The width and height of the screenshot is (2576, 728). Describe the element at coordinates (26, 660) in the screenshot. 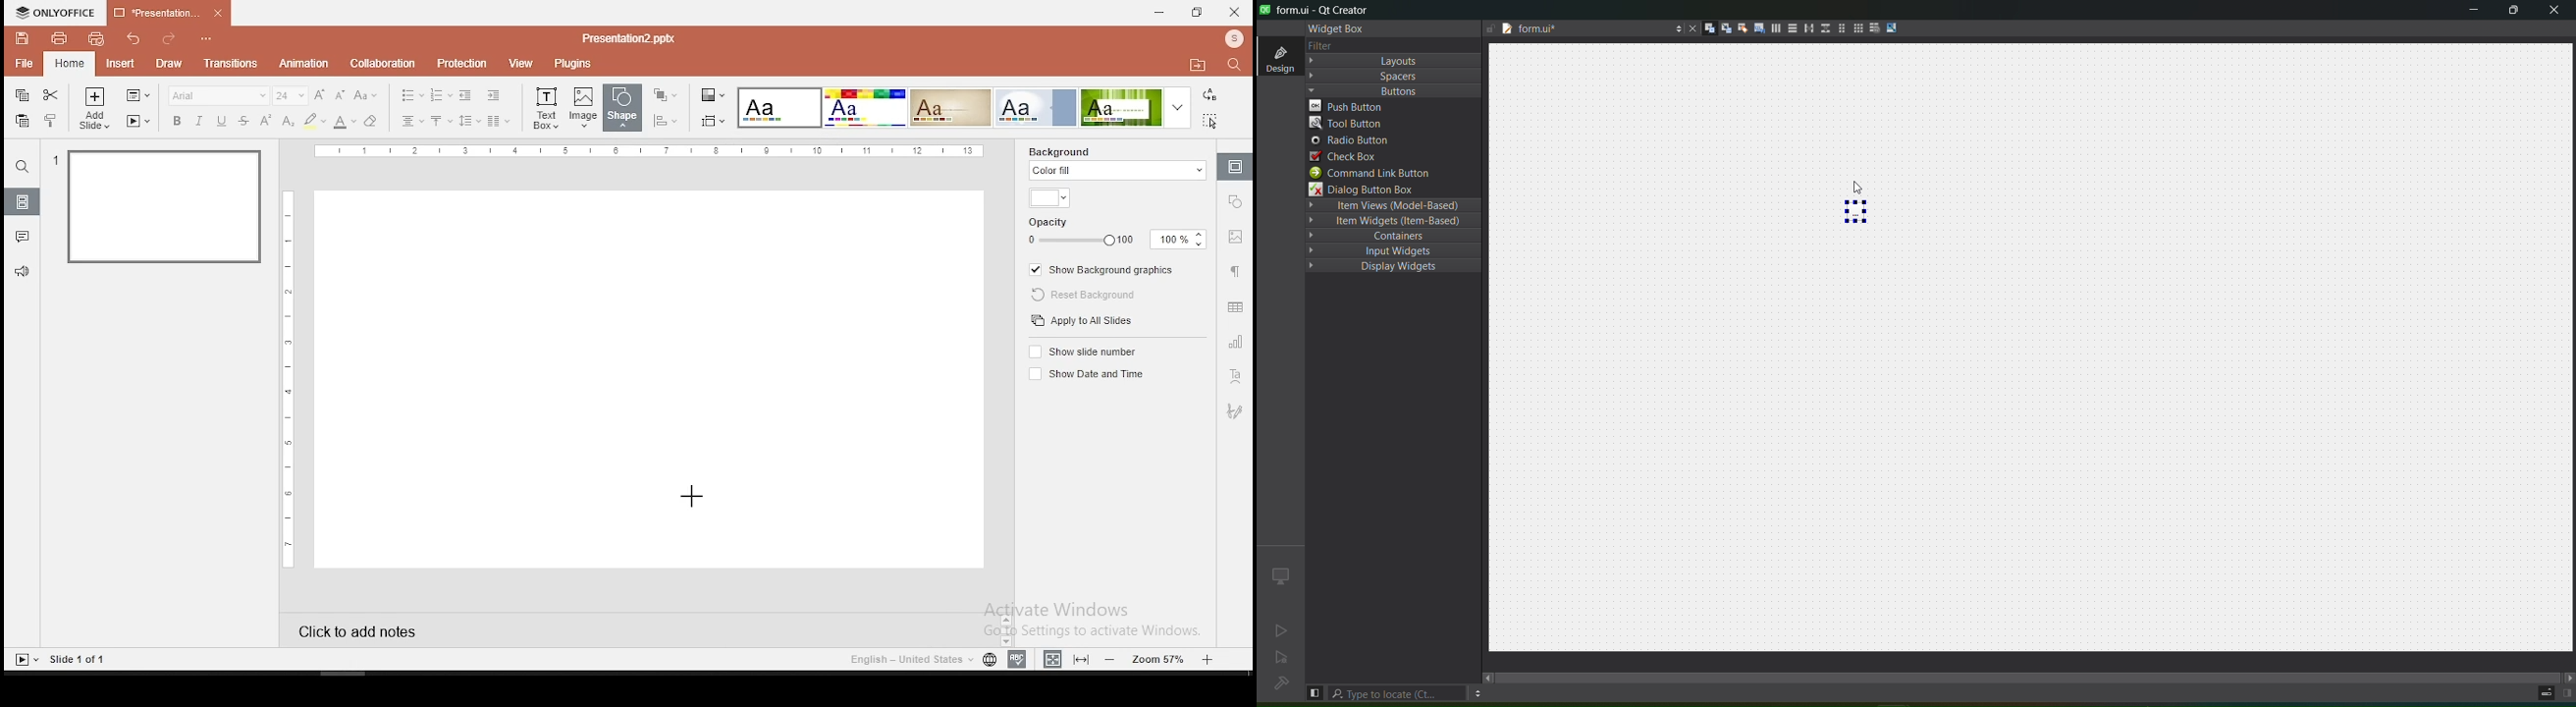

I see `start slideshow` at that location.